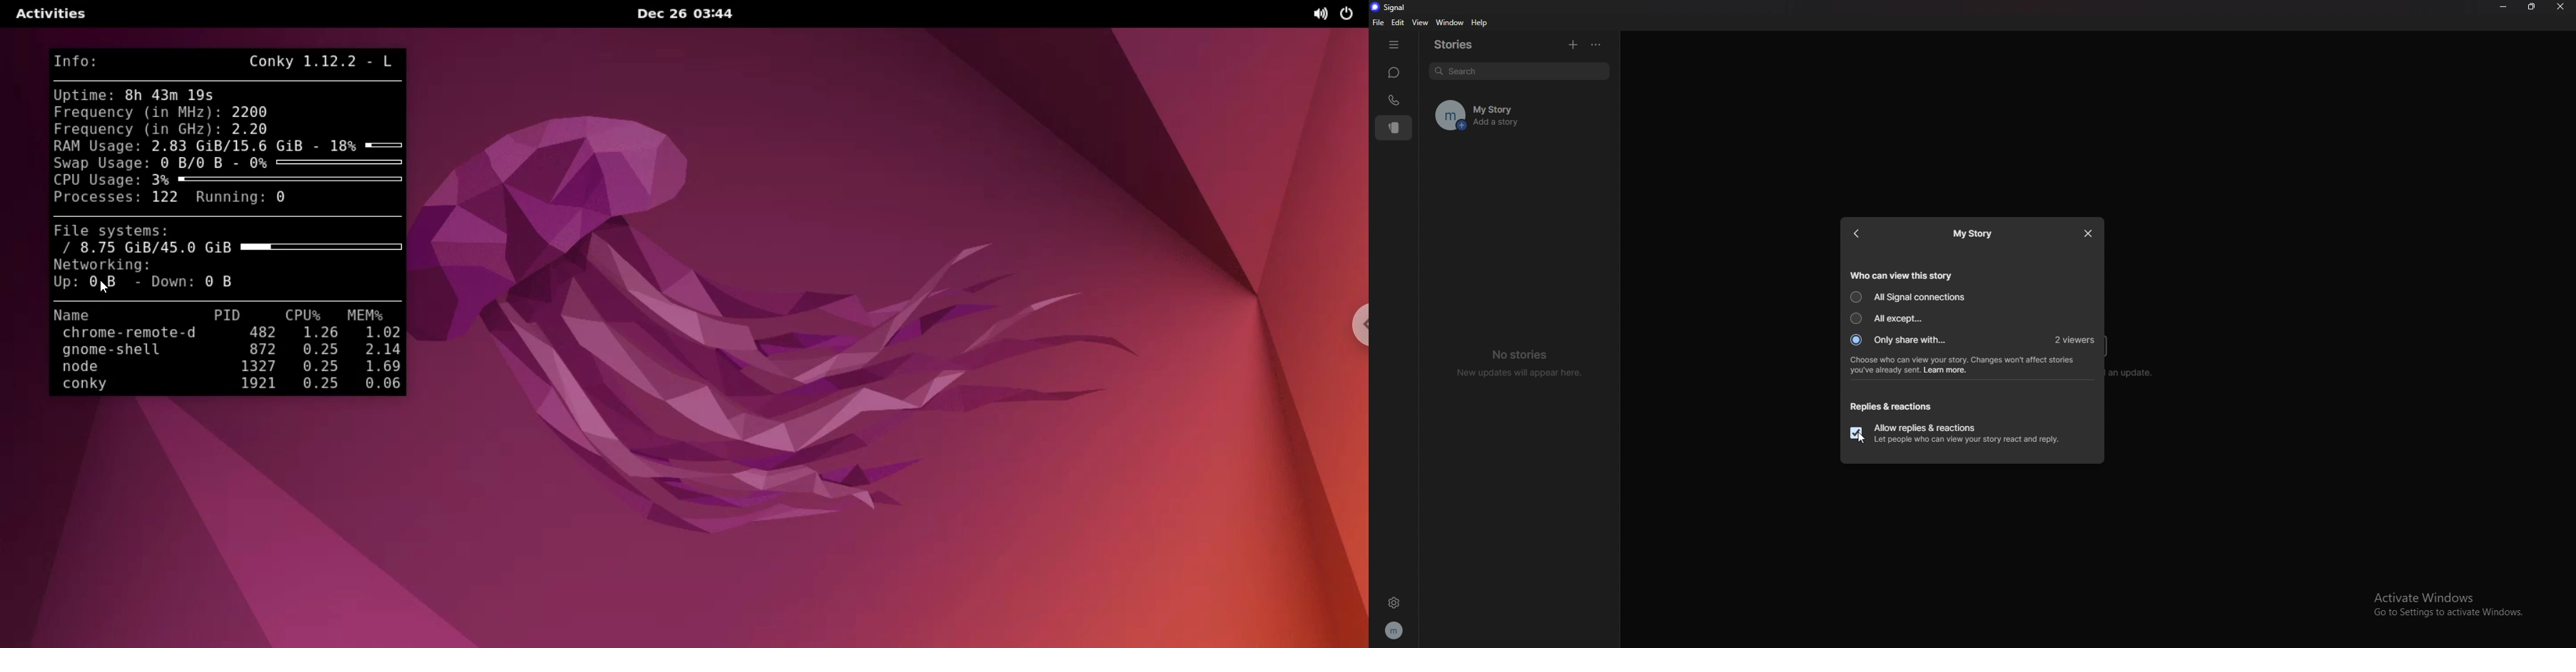 The width and height of the screenshot is (2576, 672). What do you see at coordinates (1967, 440) in the screenshot?
I see `Let people who can view your story react and reply.` at bounding box center [1967, 440].